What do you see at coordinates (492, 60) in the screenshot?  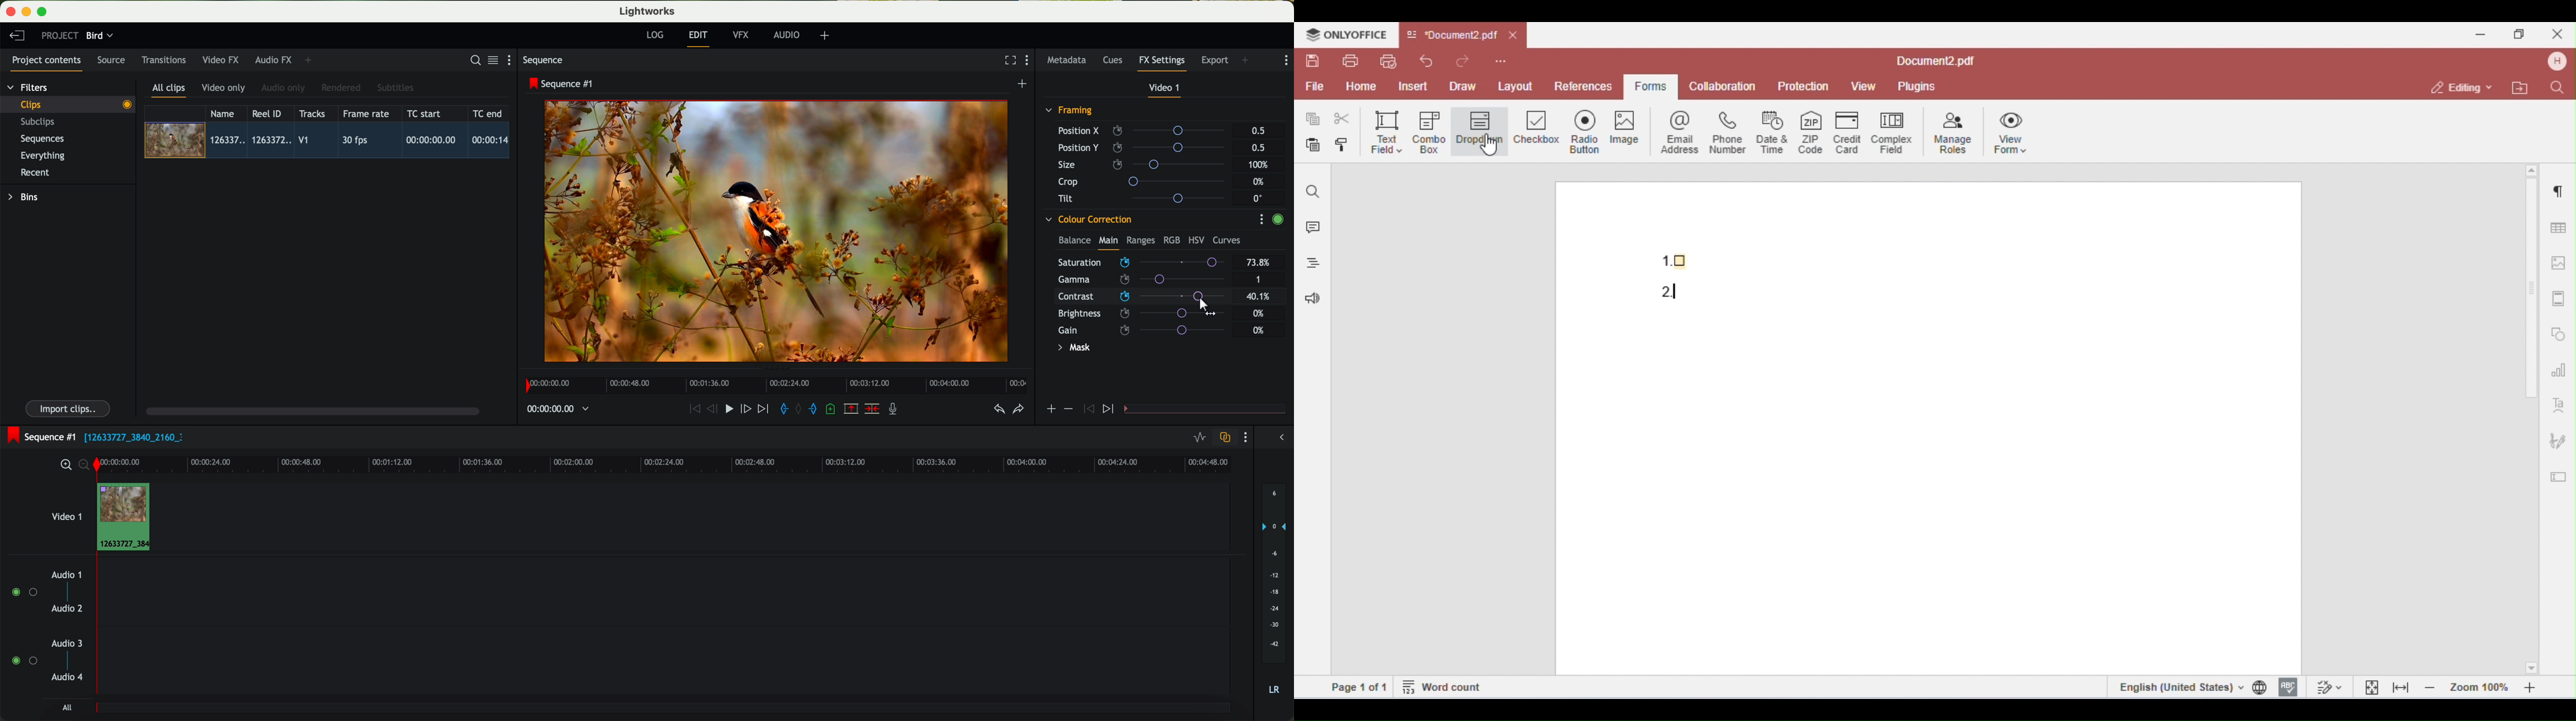 I see `toggle between list and title view` at bounding box center [492, 60].